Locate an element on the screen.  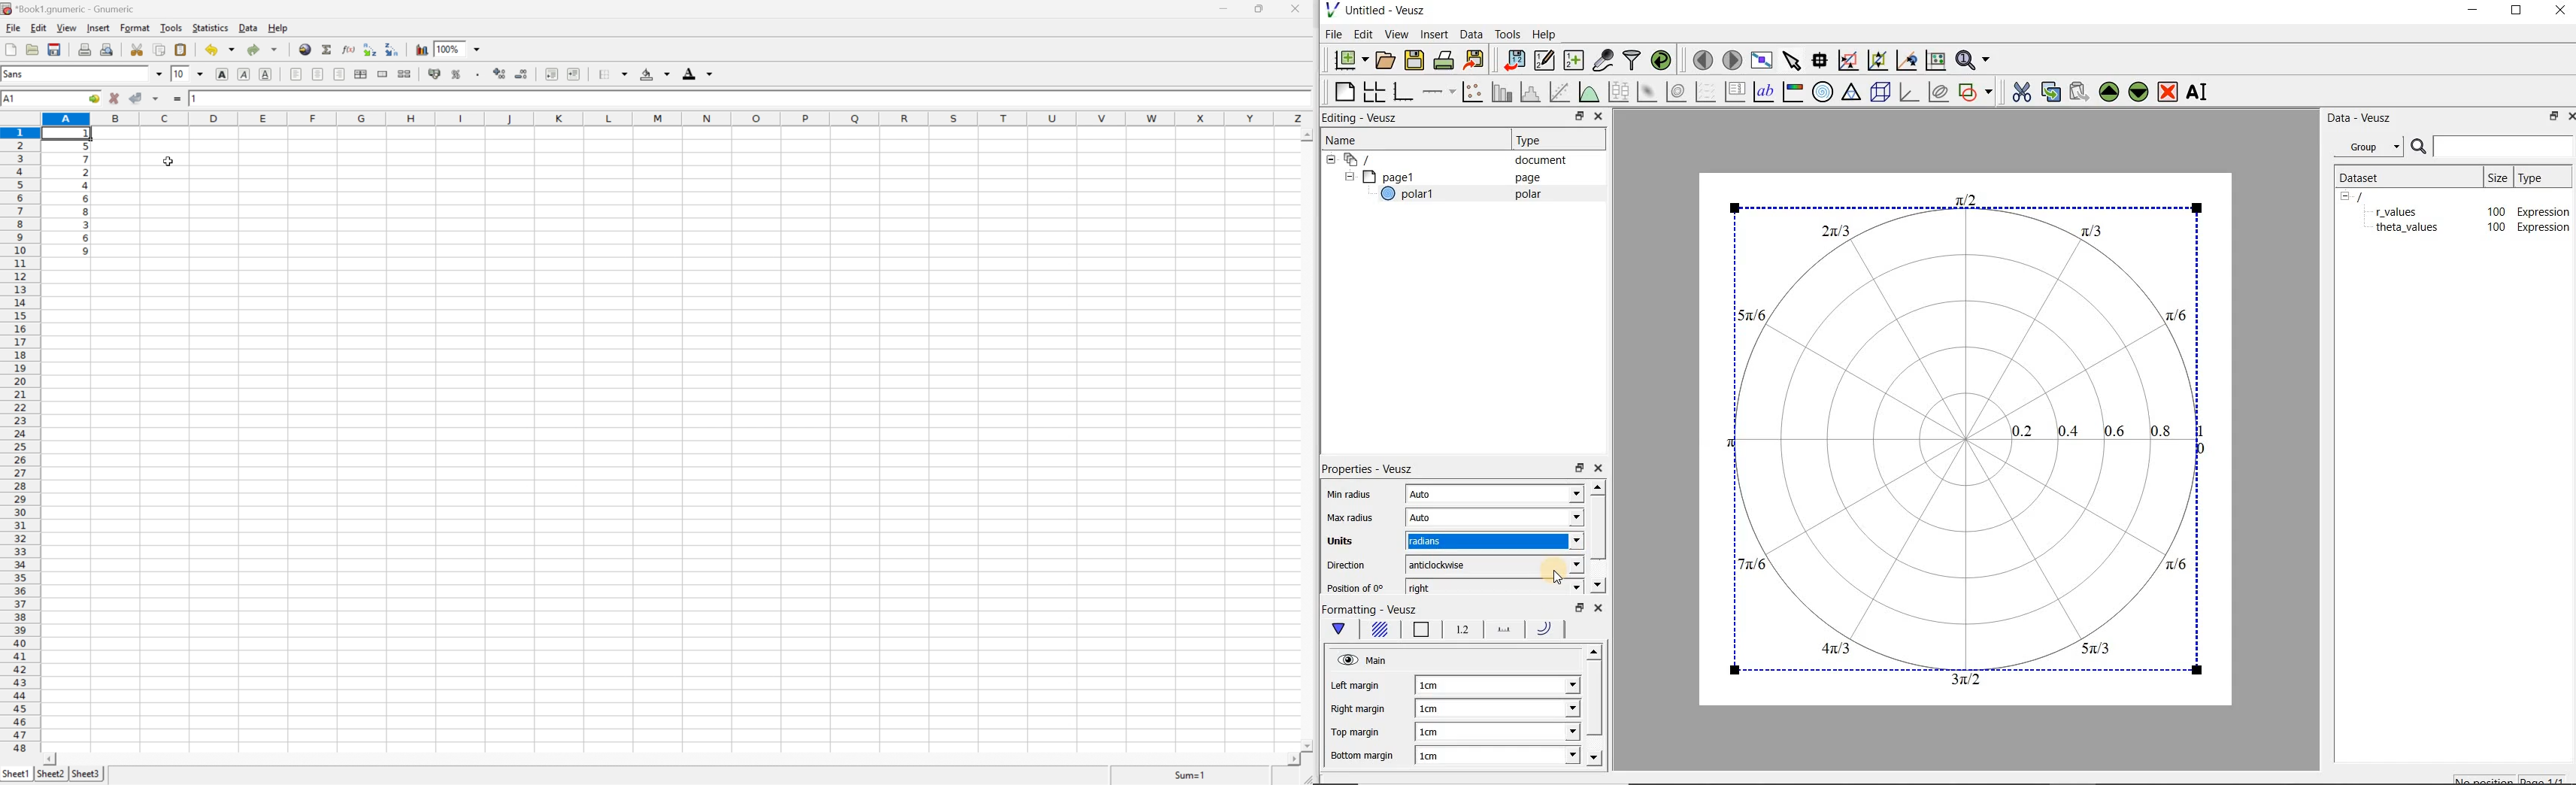
plot a function is located at coordinates (1588, 92).